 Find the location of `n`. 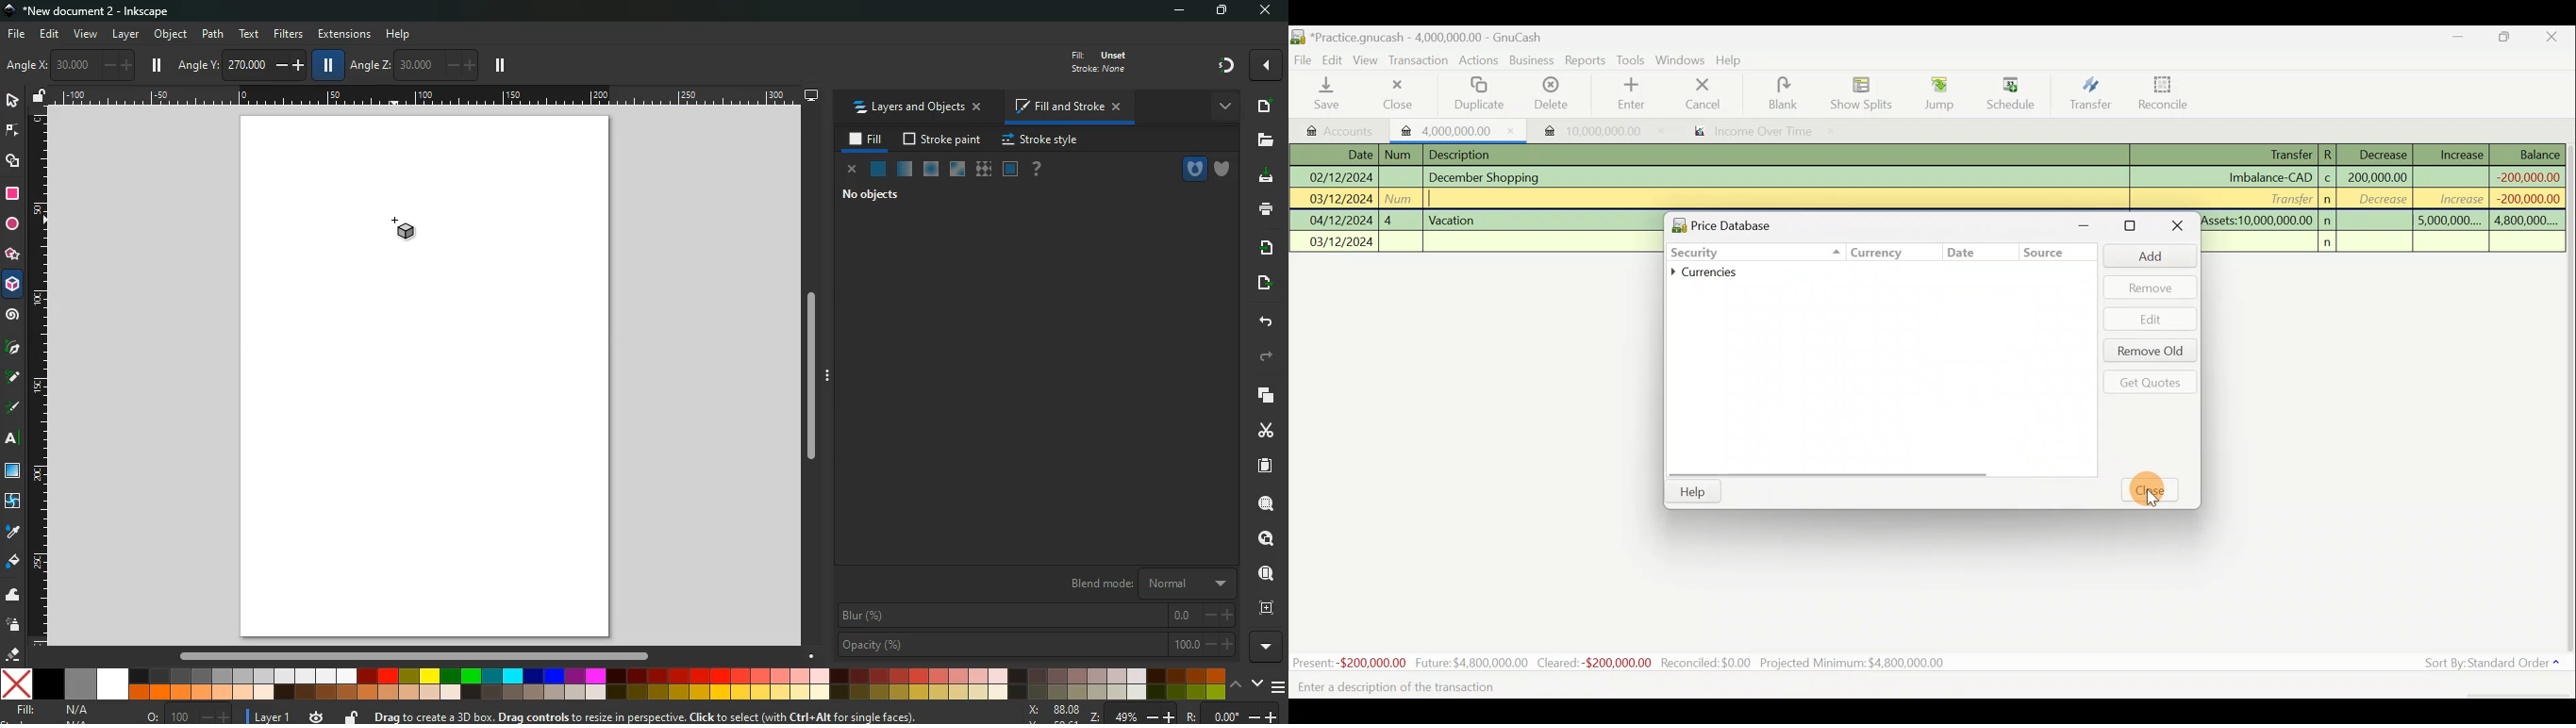

n is located at coordinates (2329, 221).